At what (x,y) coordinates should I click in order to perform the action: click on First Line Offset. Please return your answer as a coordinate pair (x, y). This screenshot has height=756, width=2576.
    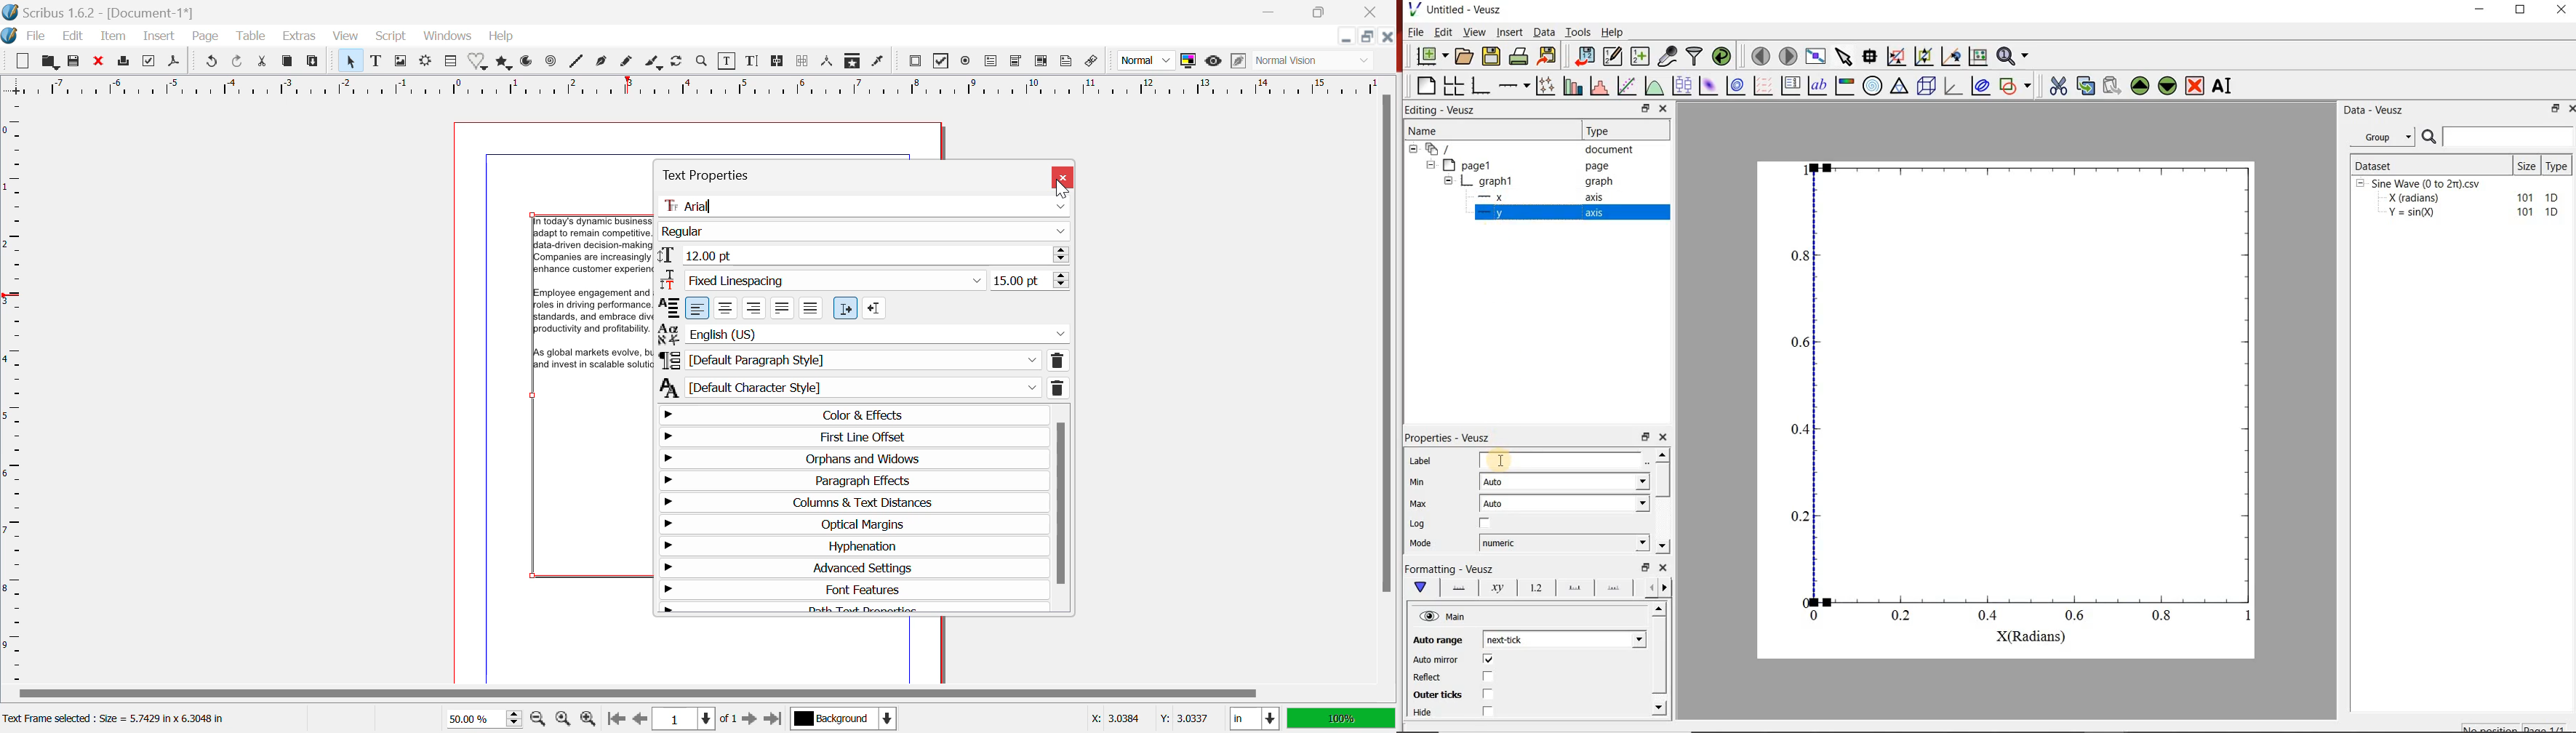
    Looking at the image, I should click on (852, 438).